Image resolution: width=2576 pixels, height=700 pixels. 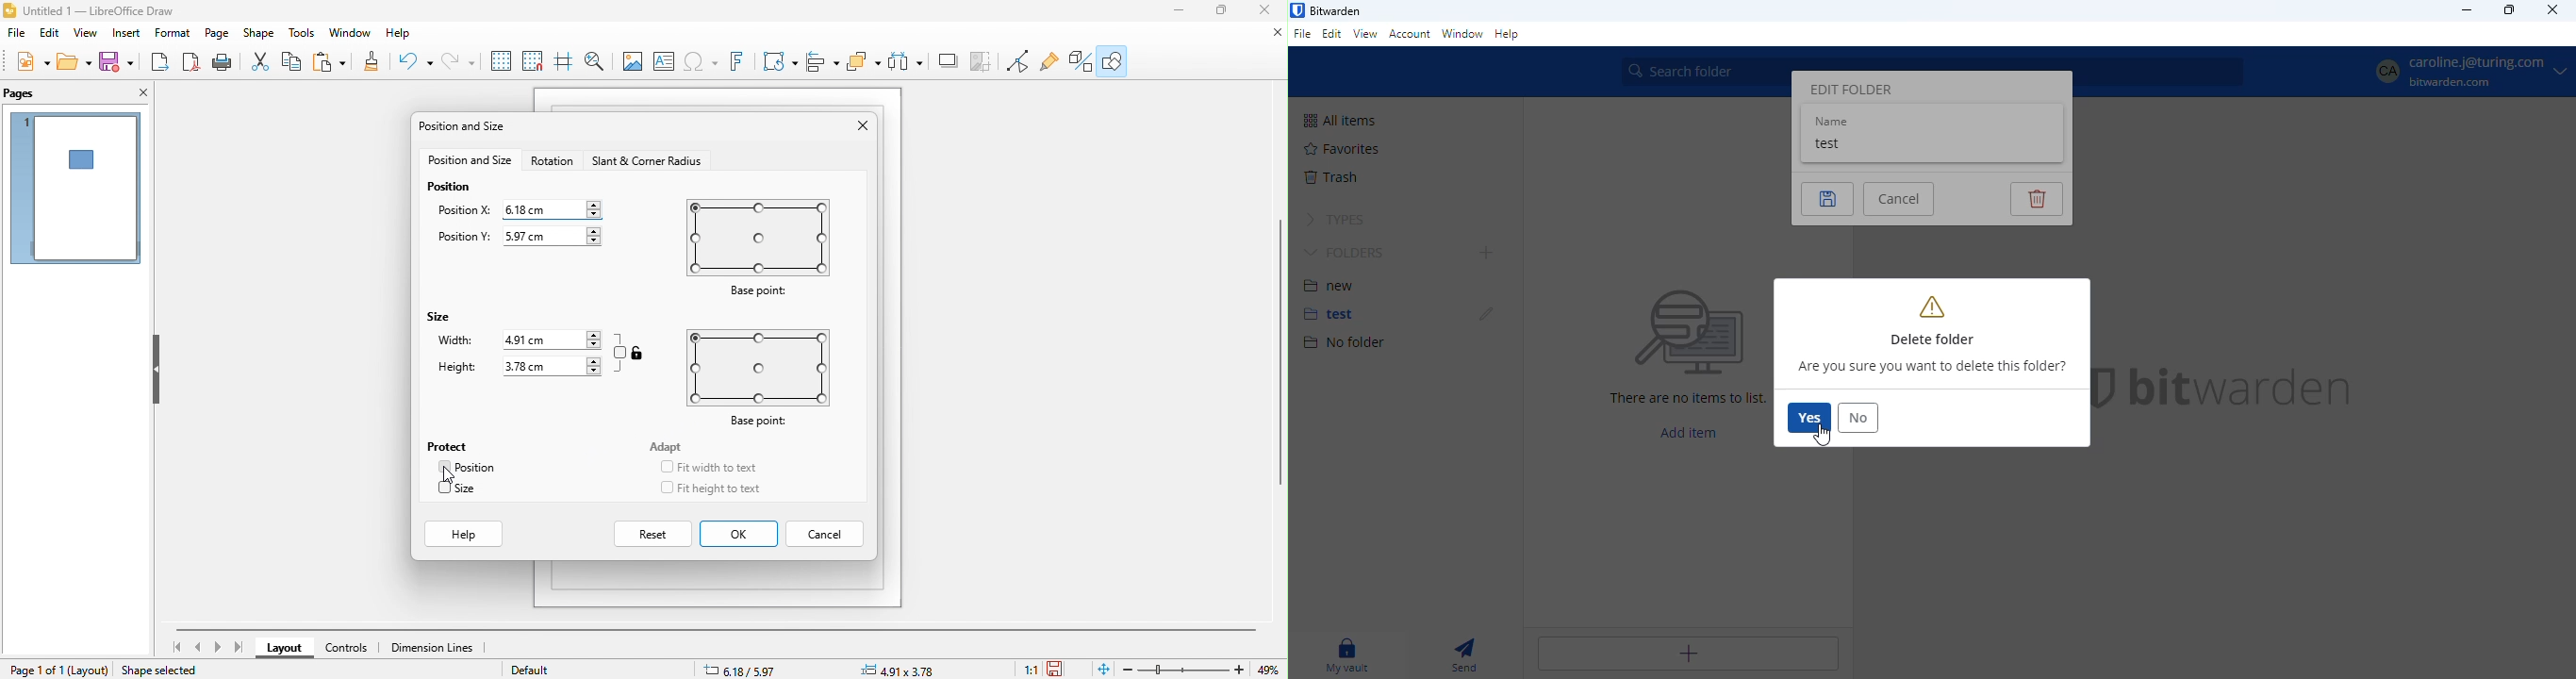 What do you see at coordinates (458, 62) in the screenshot?
I see `redo` at bounding box center [458, 62].